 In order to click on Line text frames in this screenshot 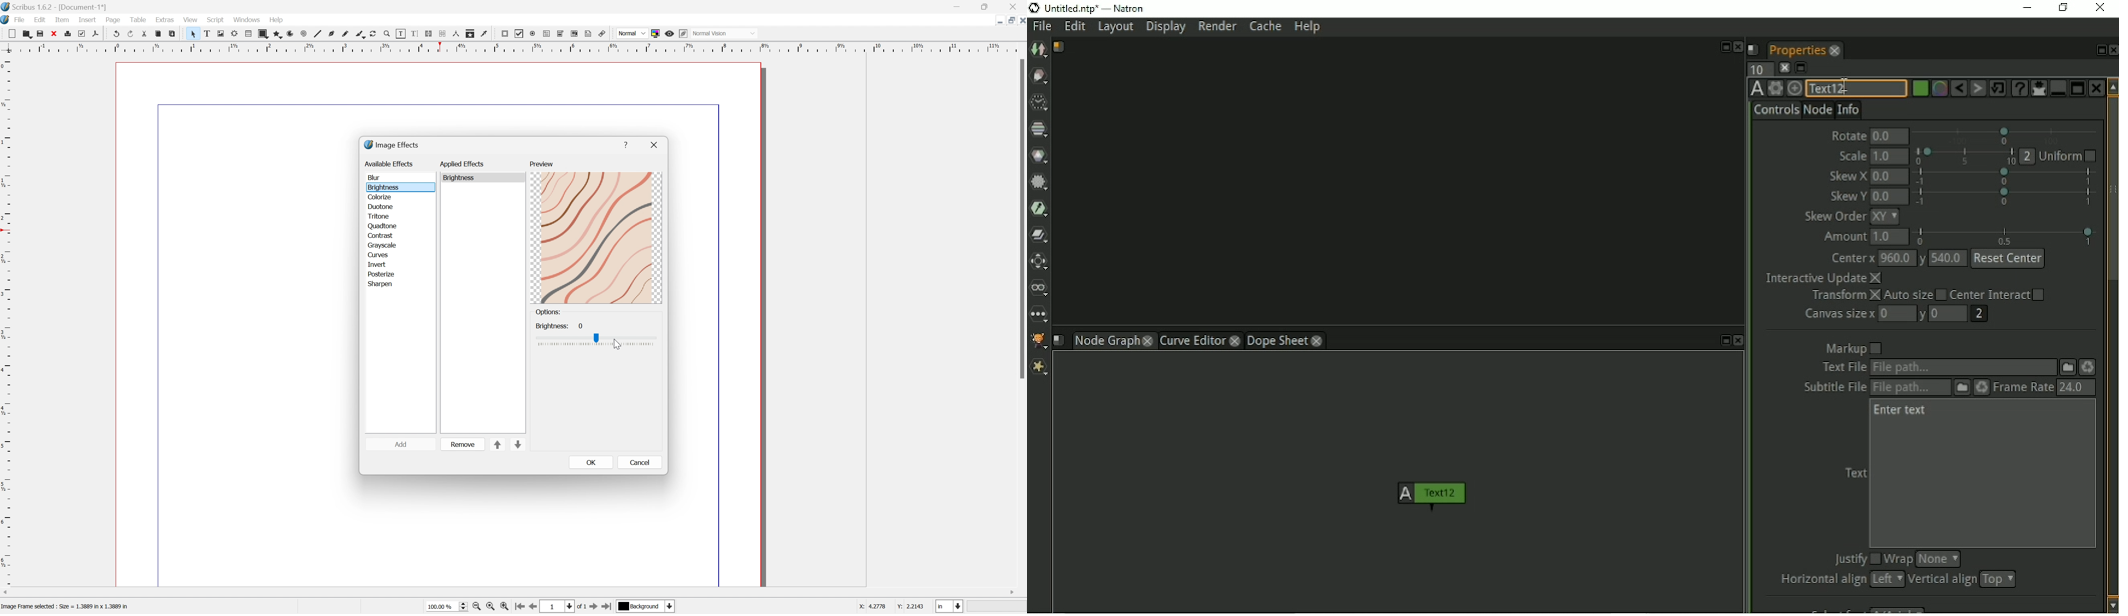, I will do `click(429, 33)`.